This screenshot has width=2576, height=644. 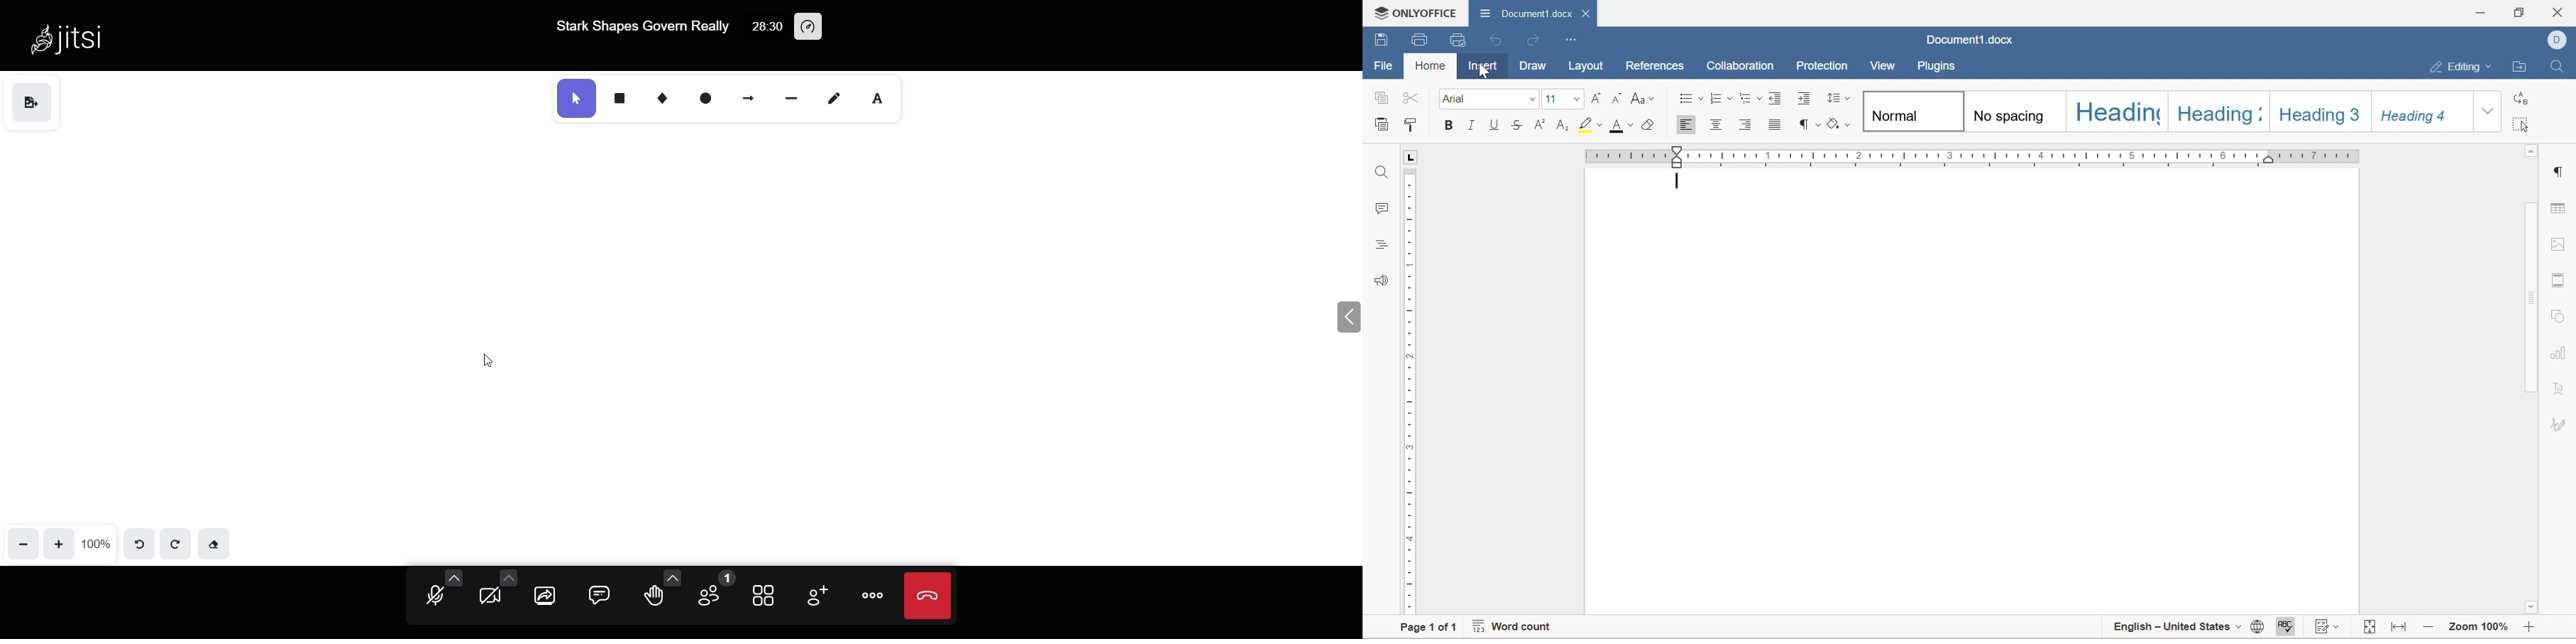 I want to click on Change case, so click(x=1646, y=98).